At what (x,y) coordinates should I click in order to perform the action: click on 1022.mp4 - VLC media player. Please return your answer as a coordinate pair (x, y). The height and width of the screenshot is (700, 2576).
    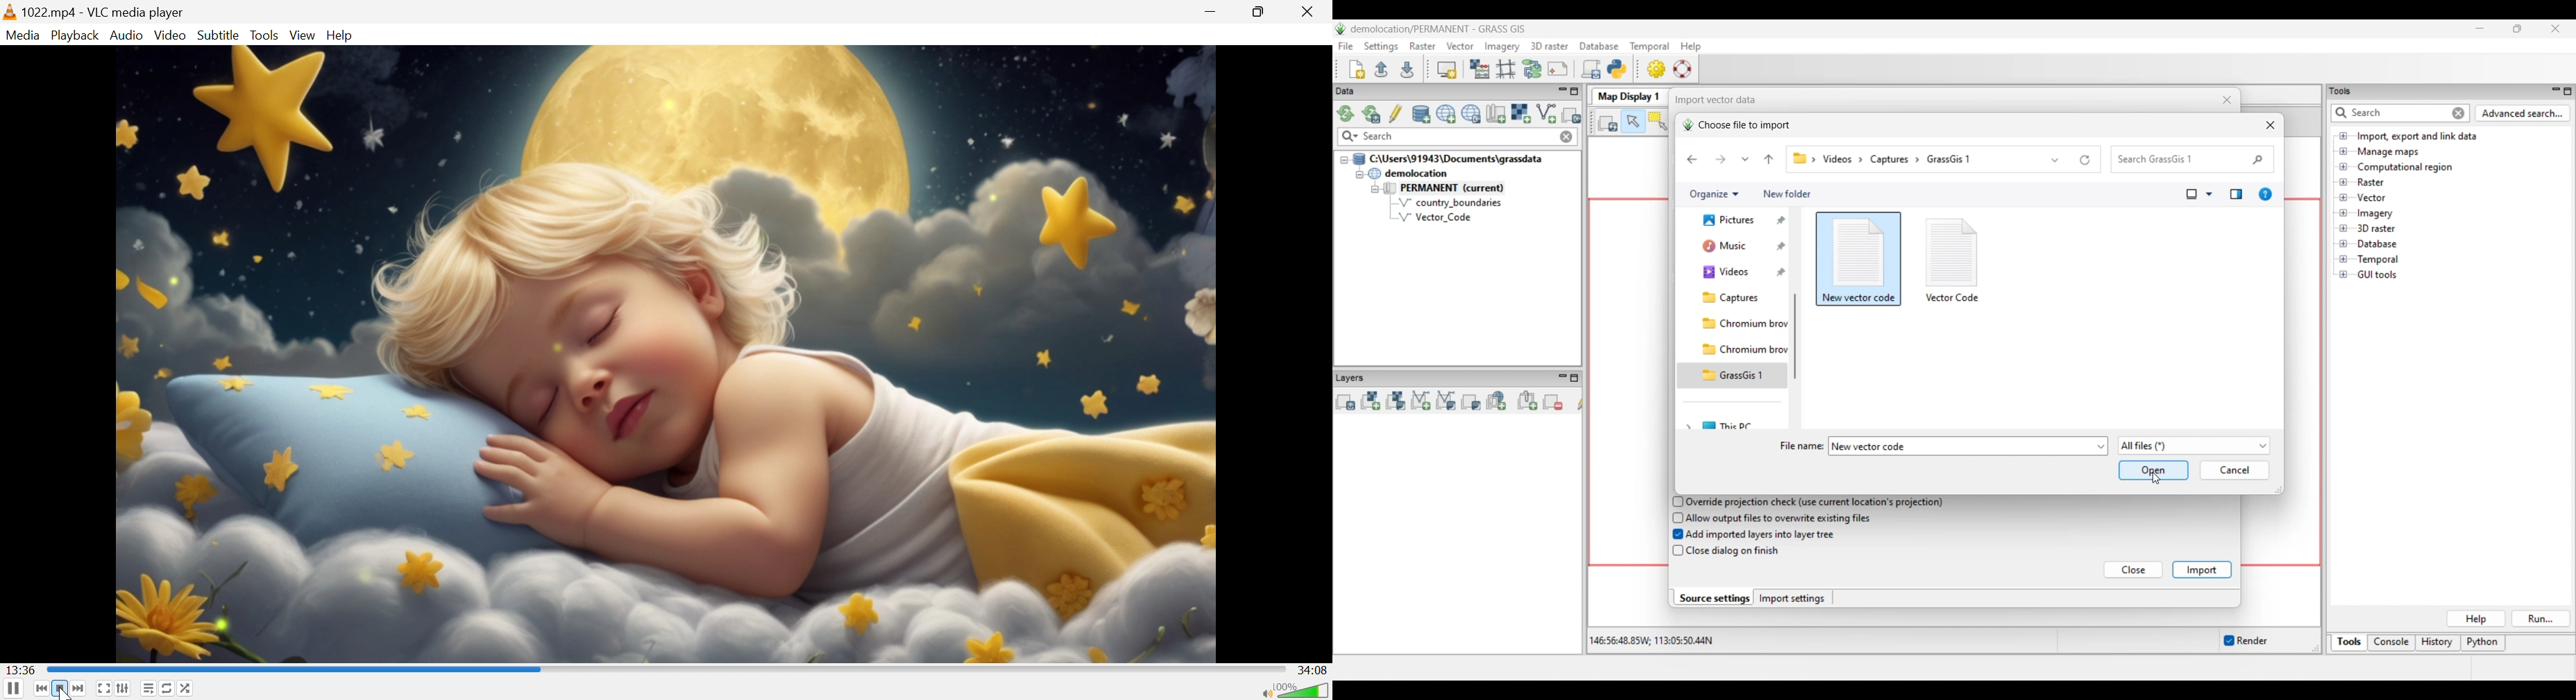
    Looking at the image, I should click on (93, 12).